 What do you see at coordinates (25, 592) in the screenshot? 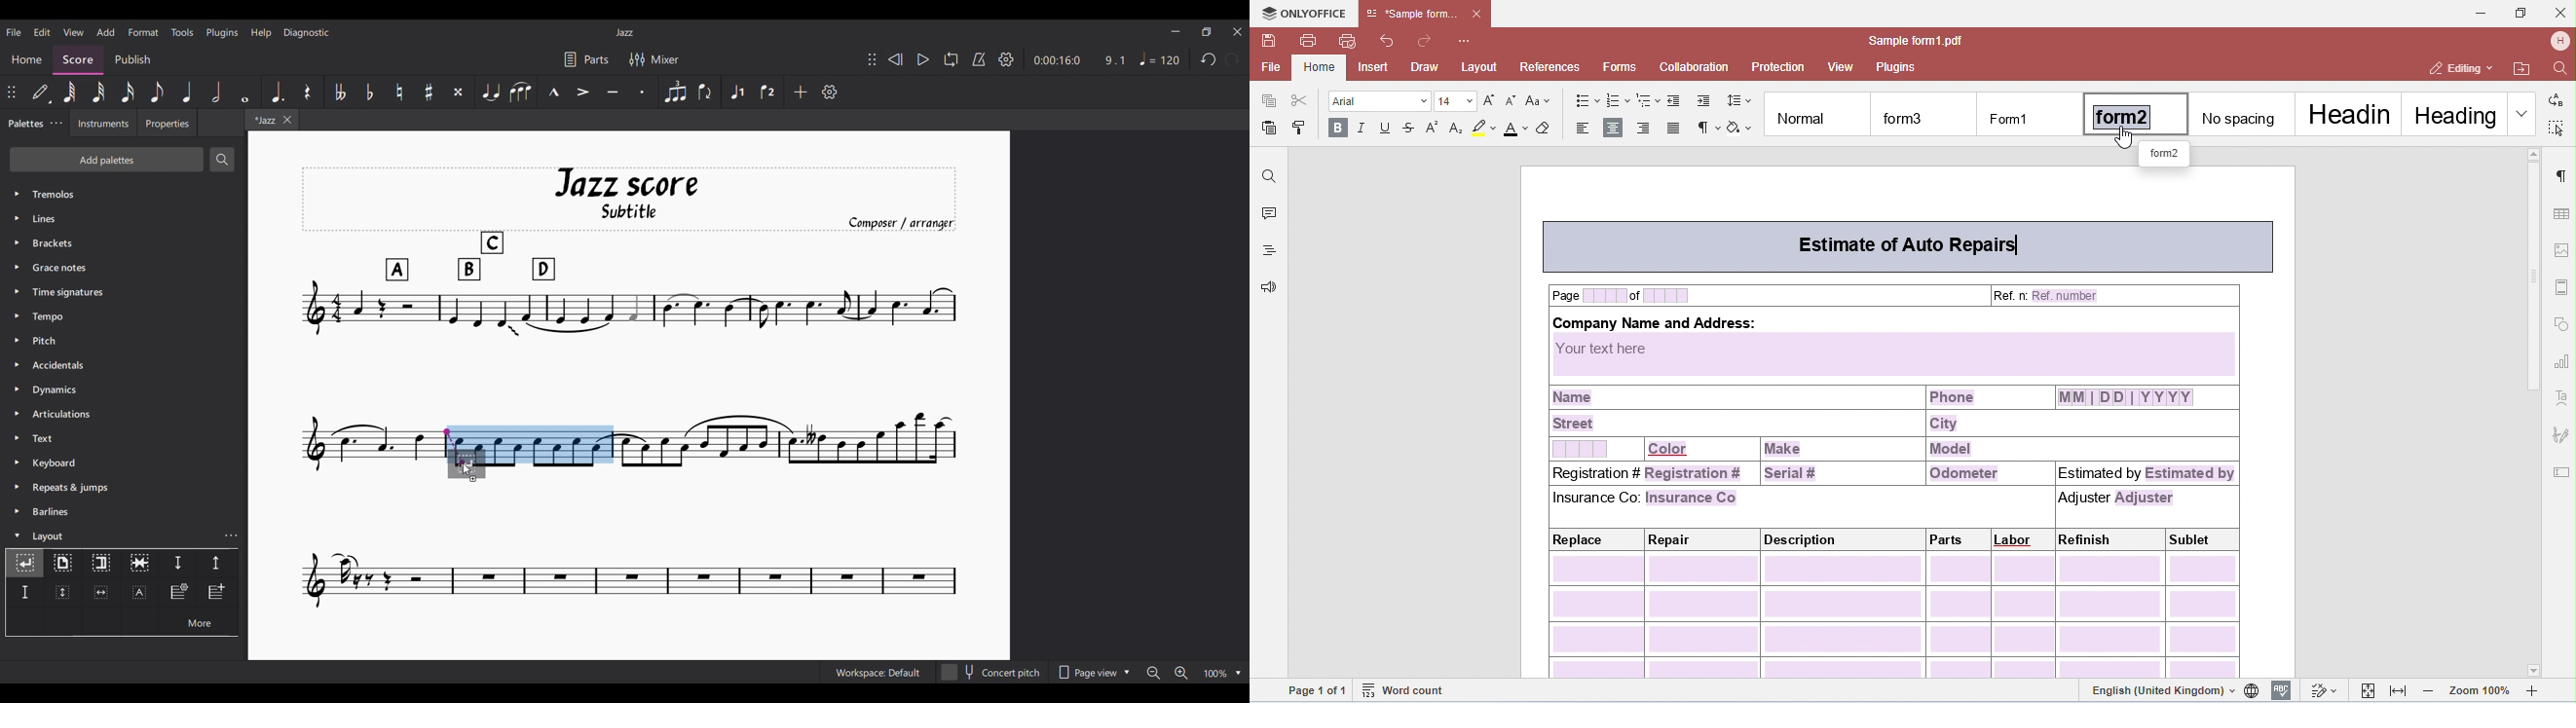
I see `Staff spacer fixed down` at bounding box center [25, 592].